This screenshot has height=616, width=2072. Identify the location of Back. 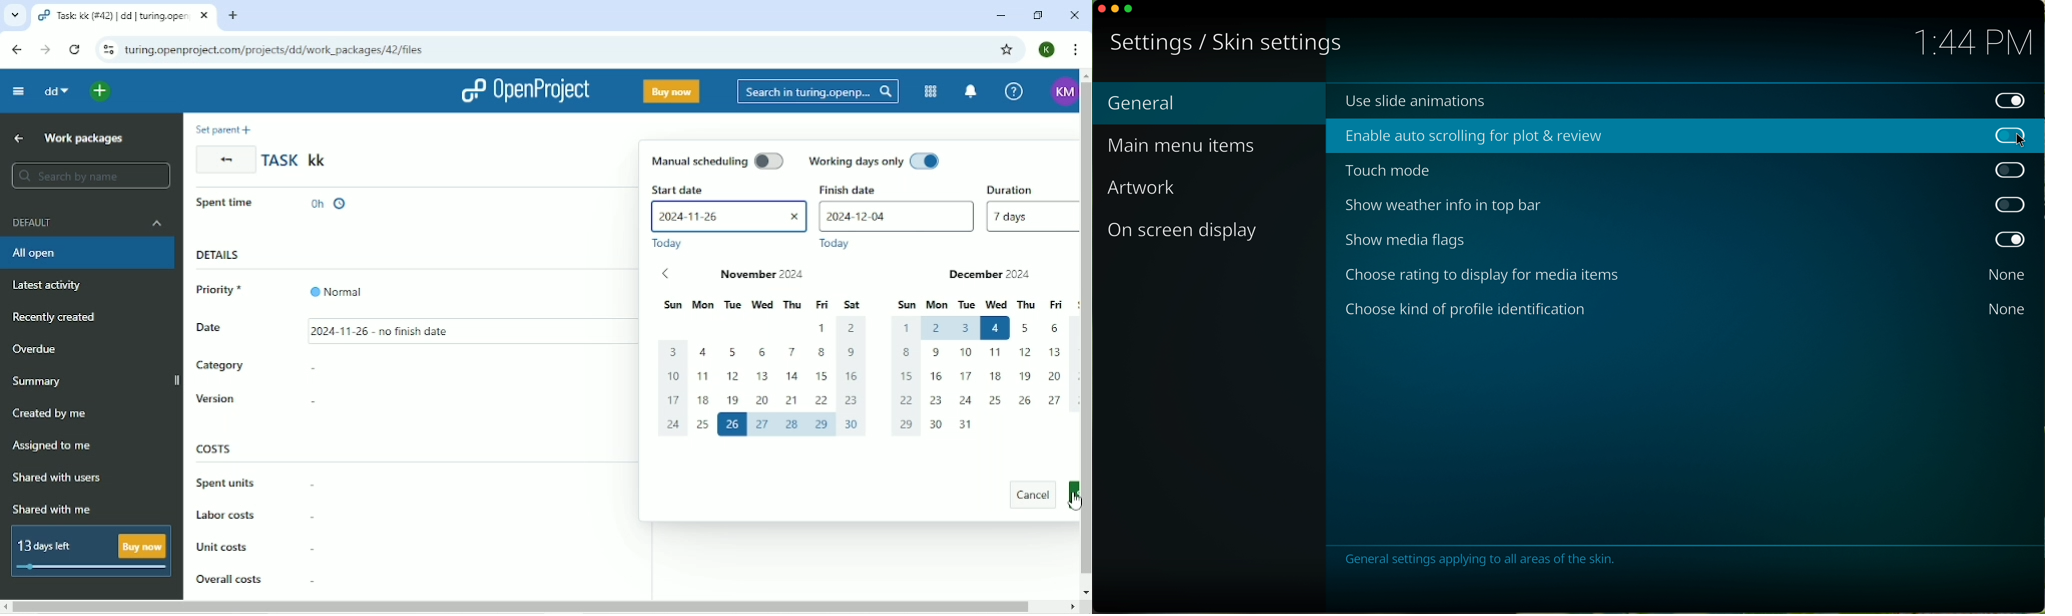
(225, 159).